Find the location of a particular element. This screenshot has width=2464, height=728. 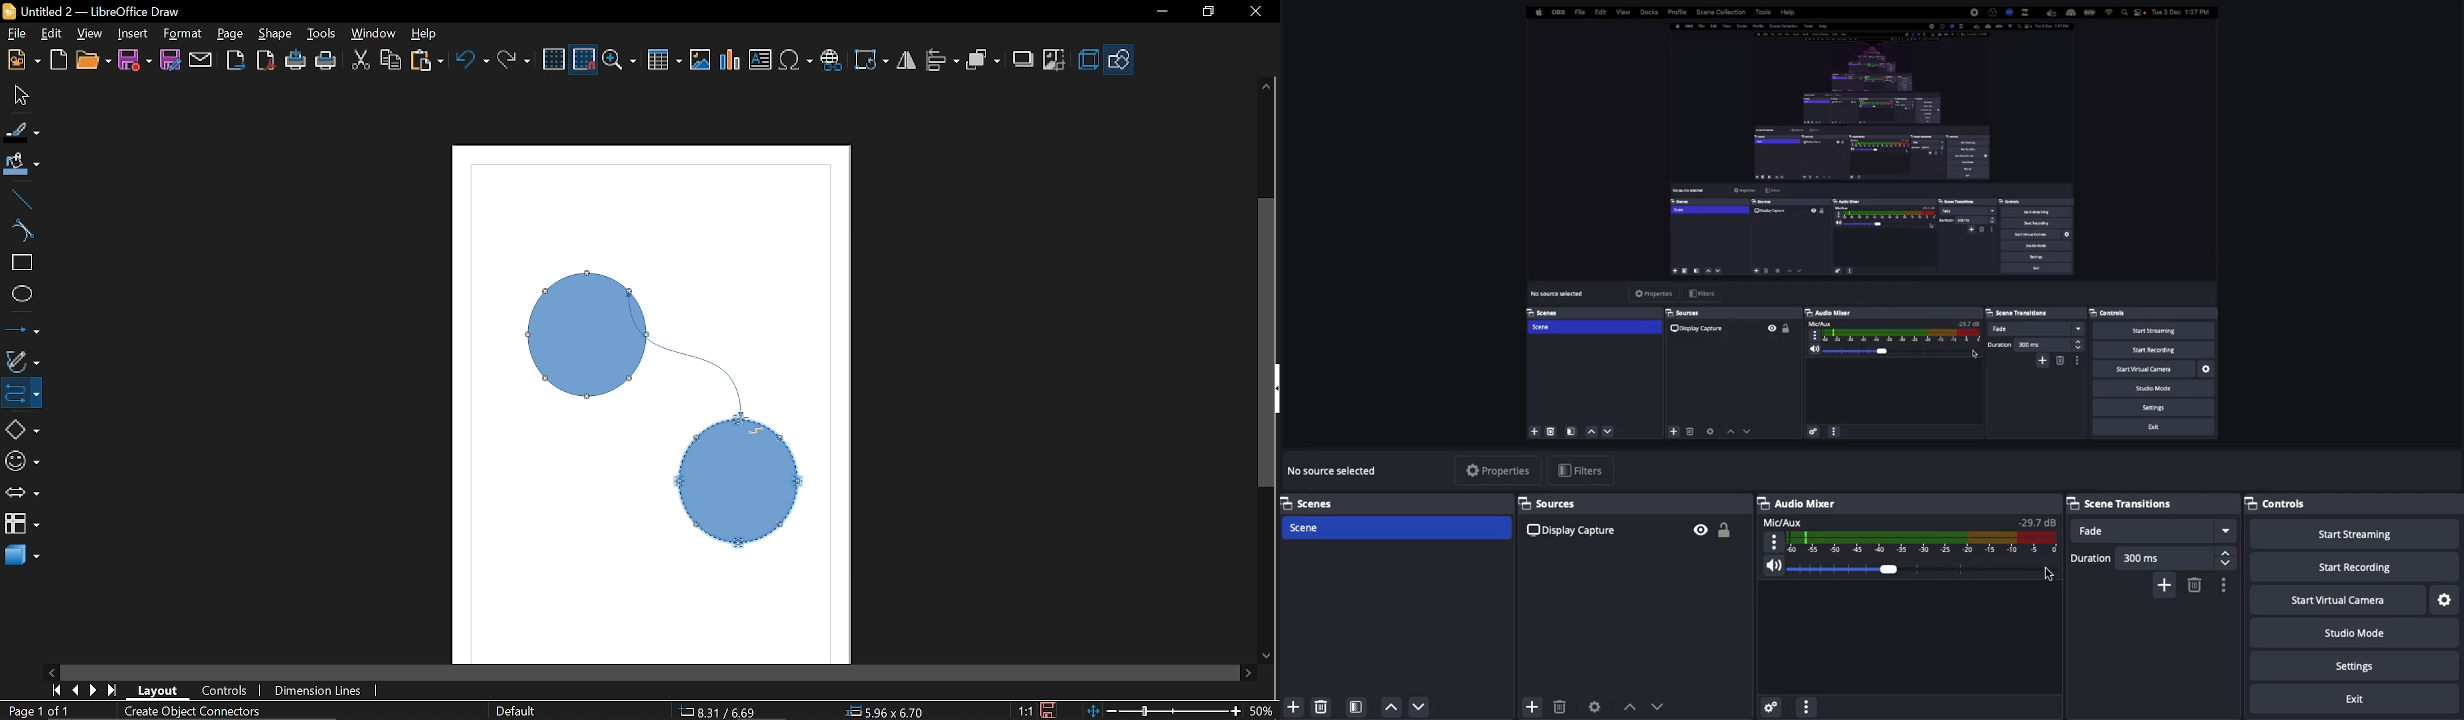

CUt  is located at coordinates (361, 60).